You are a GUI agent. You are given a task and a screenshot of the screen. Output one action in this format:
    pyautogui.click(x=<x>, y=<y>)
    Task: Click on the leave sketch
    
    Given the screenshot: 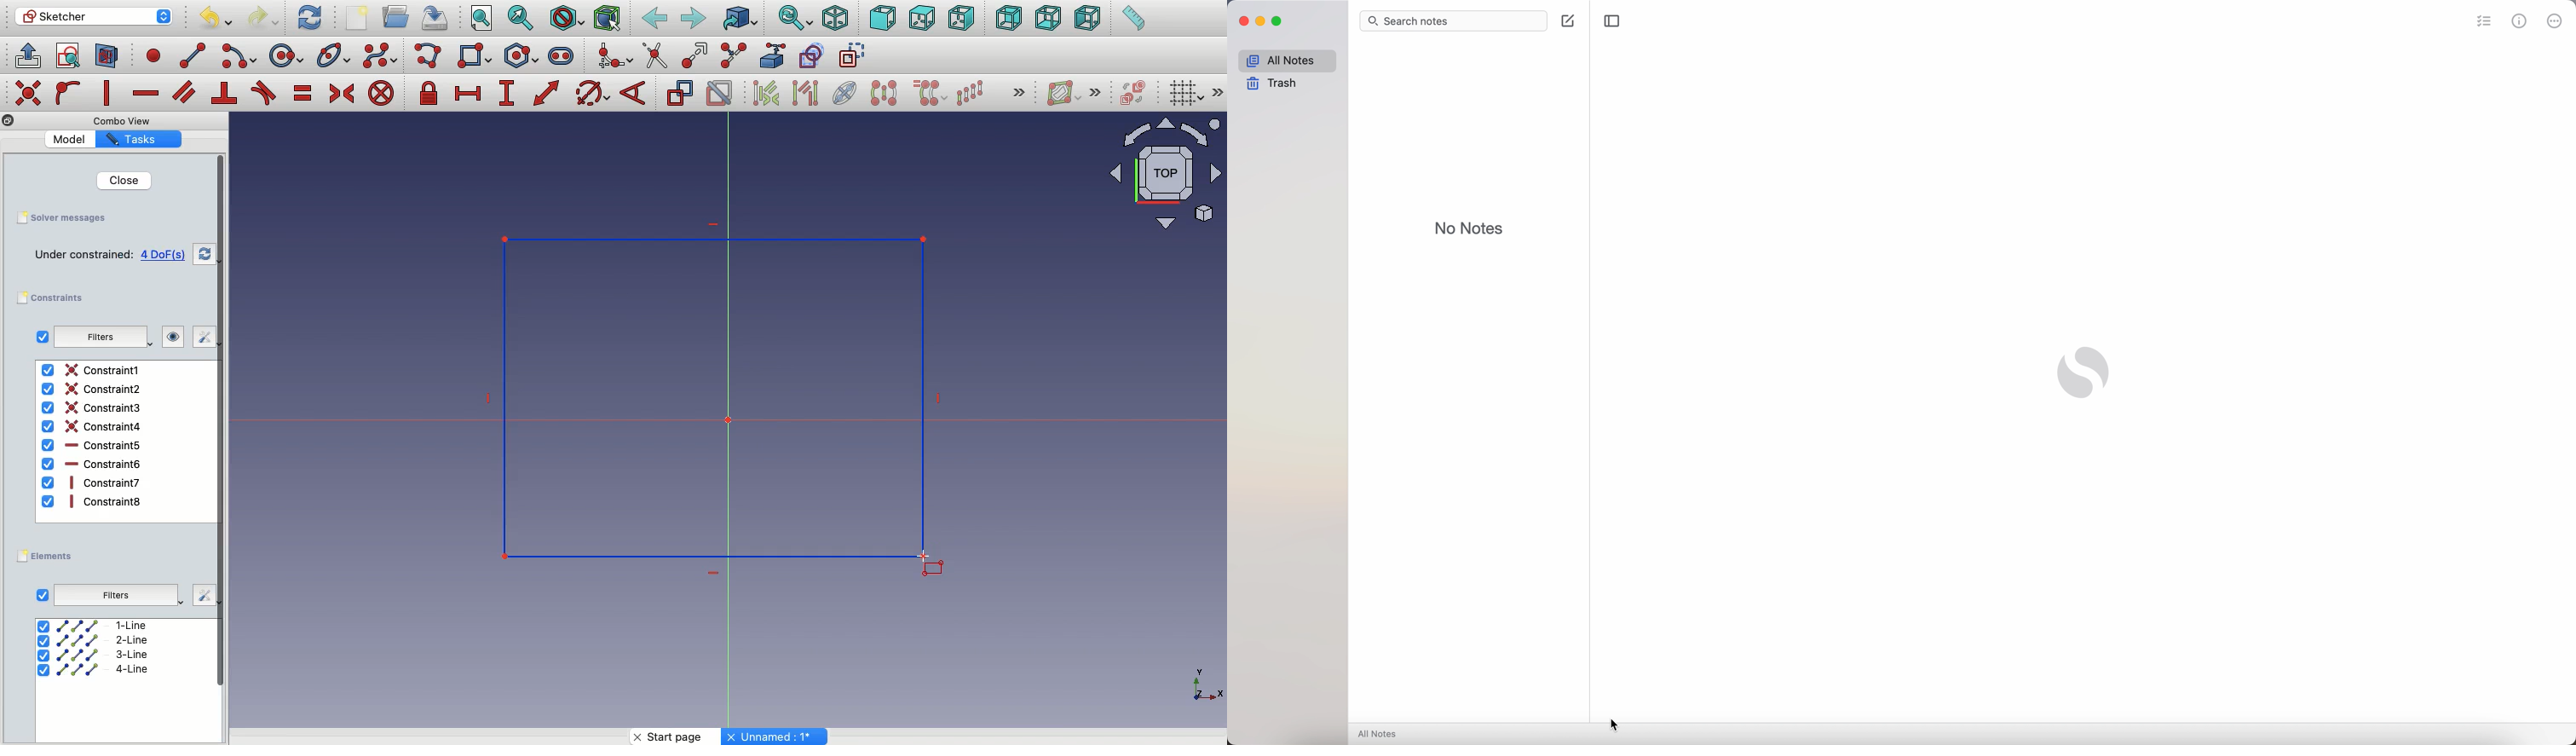 What is the action you would take?
    pyautogui.click(x=26, y=55)
    